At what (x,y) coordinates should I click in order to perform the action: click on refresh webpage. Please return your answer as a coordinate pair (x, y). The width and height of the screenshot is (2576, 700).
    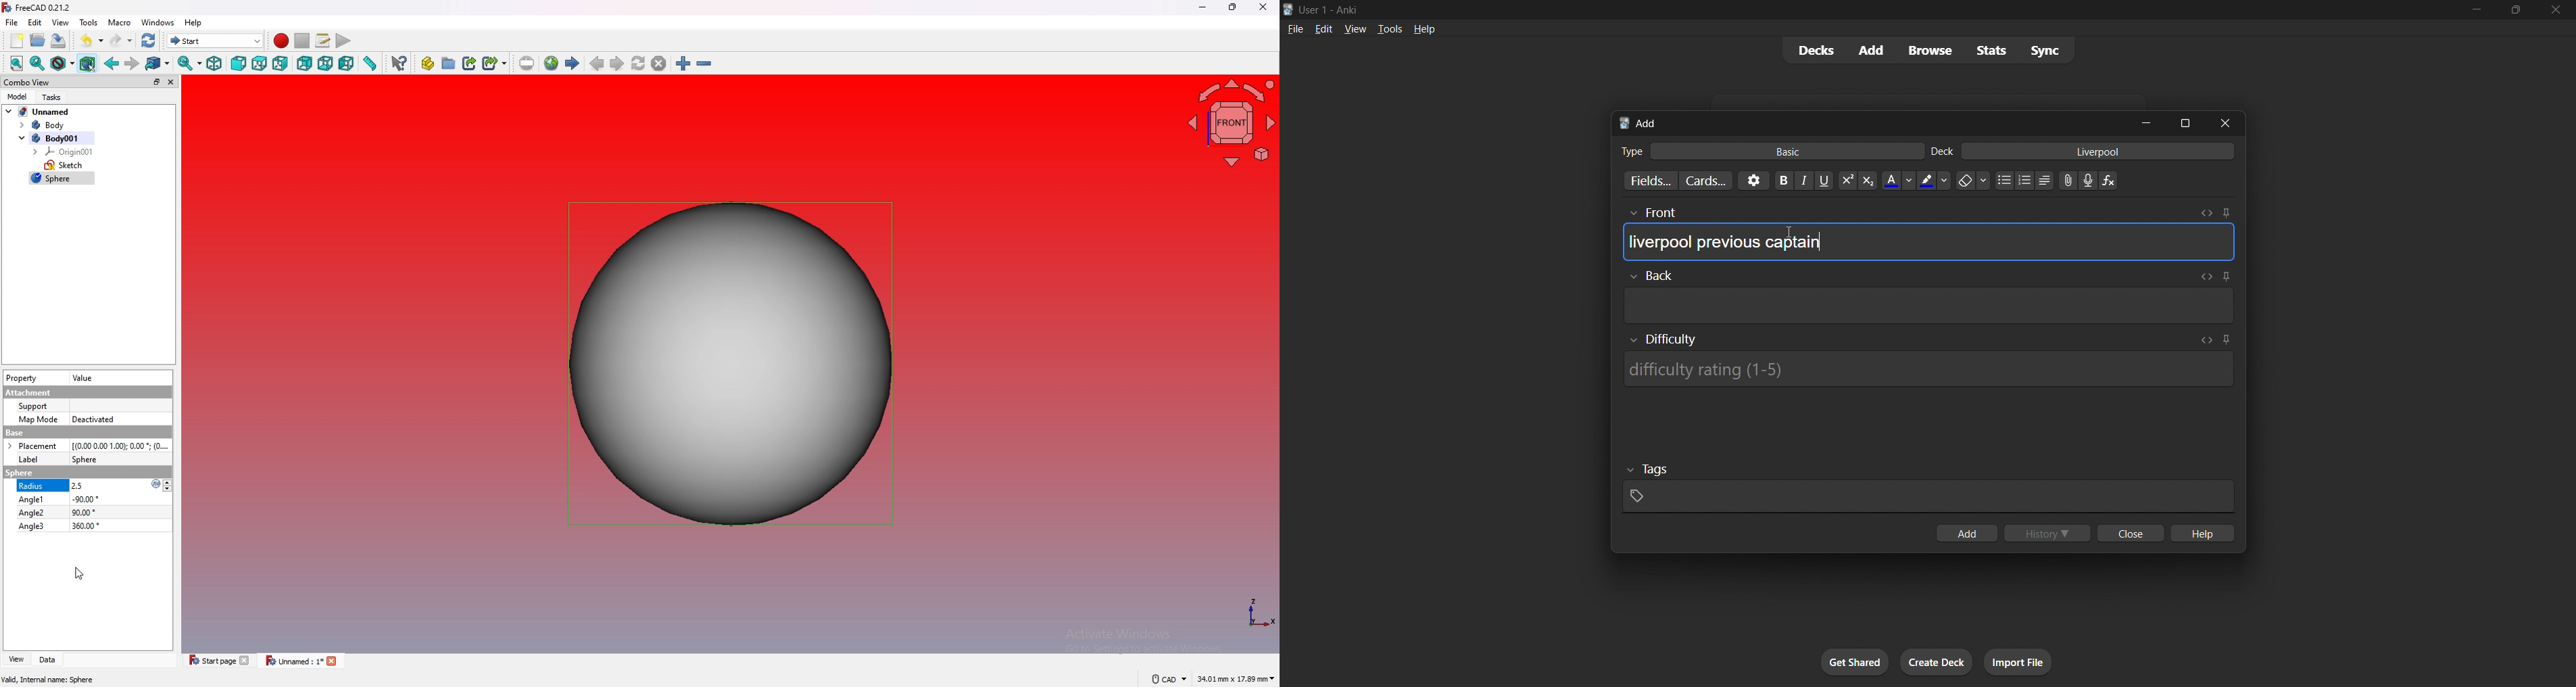
    Looking at the image, I should click on (638, 63).